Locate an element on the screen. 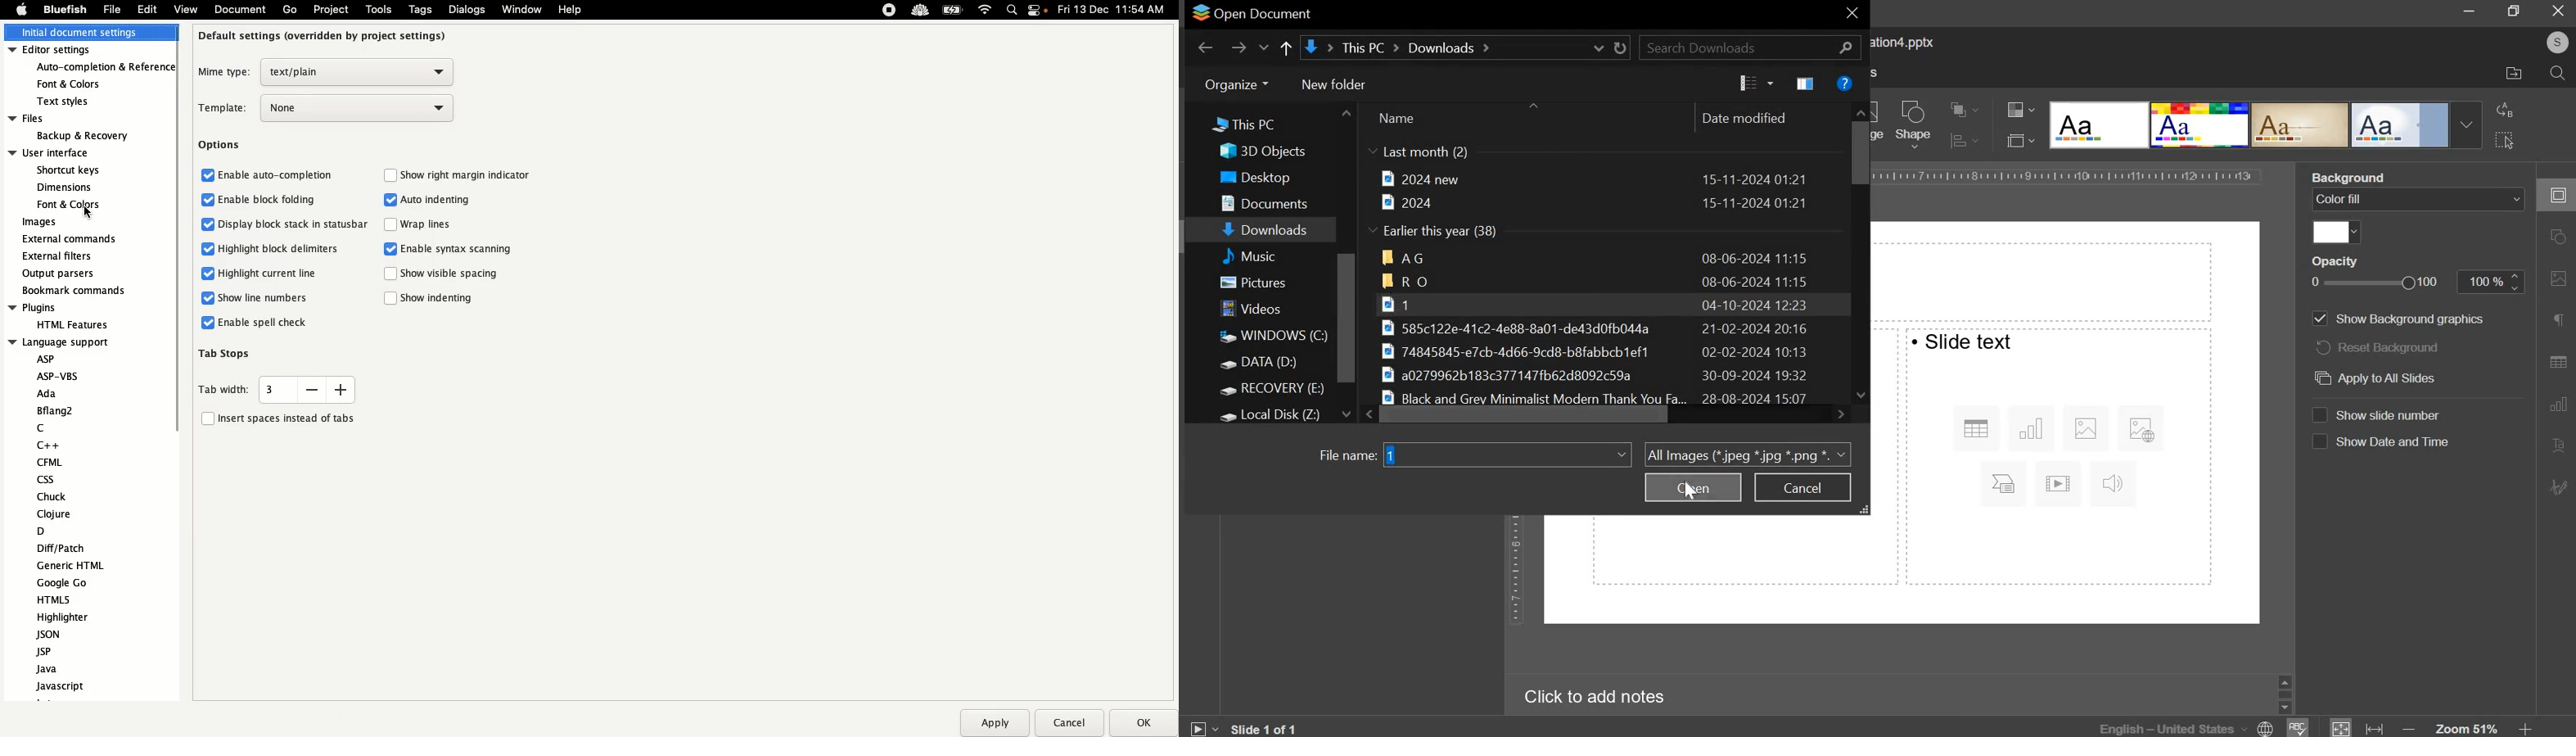 The height and width of the screenshot is (756, 2576). Drop-down  is located at coordinates (2466, 125).